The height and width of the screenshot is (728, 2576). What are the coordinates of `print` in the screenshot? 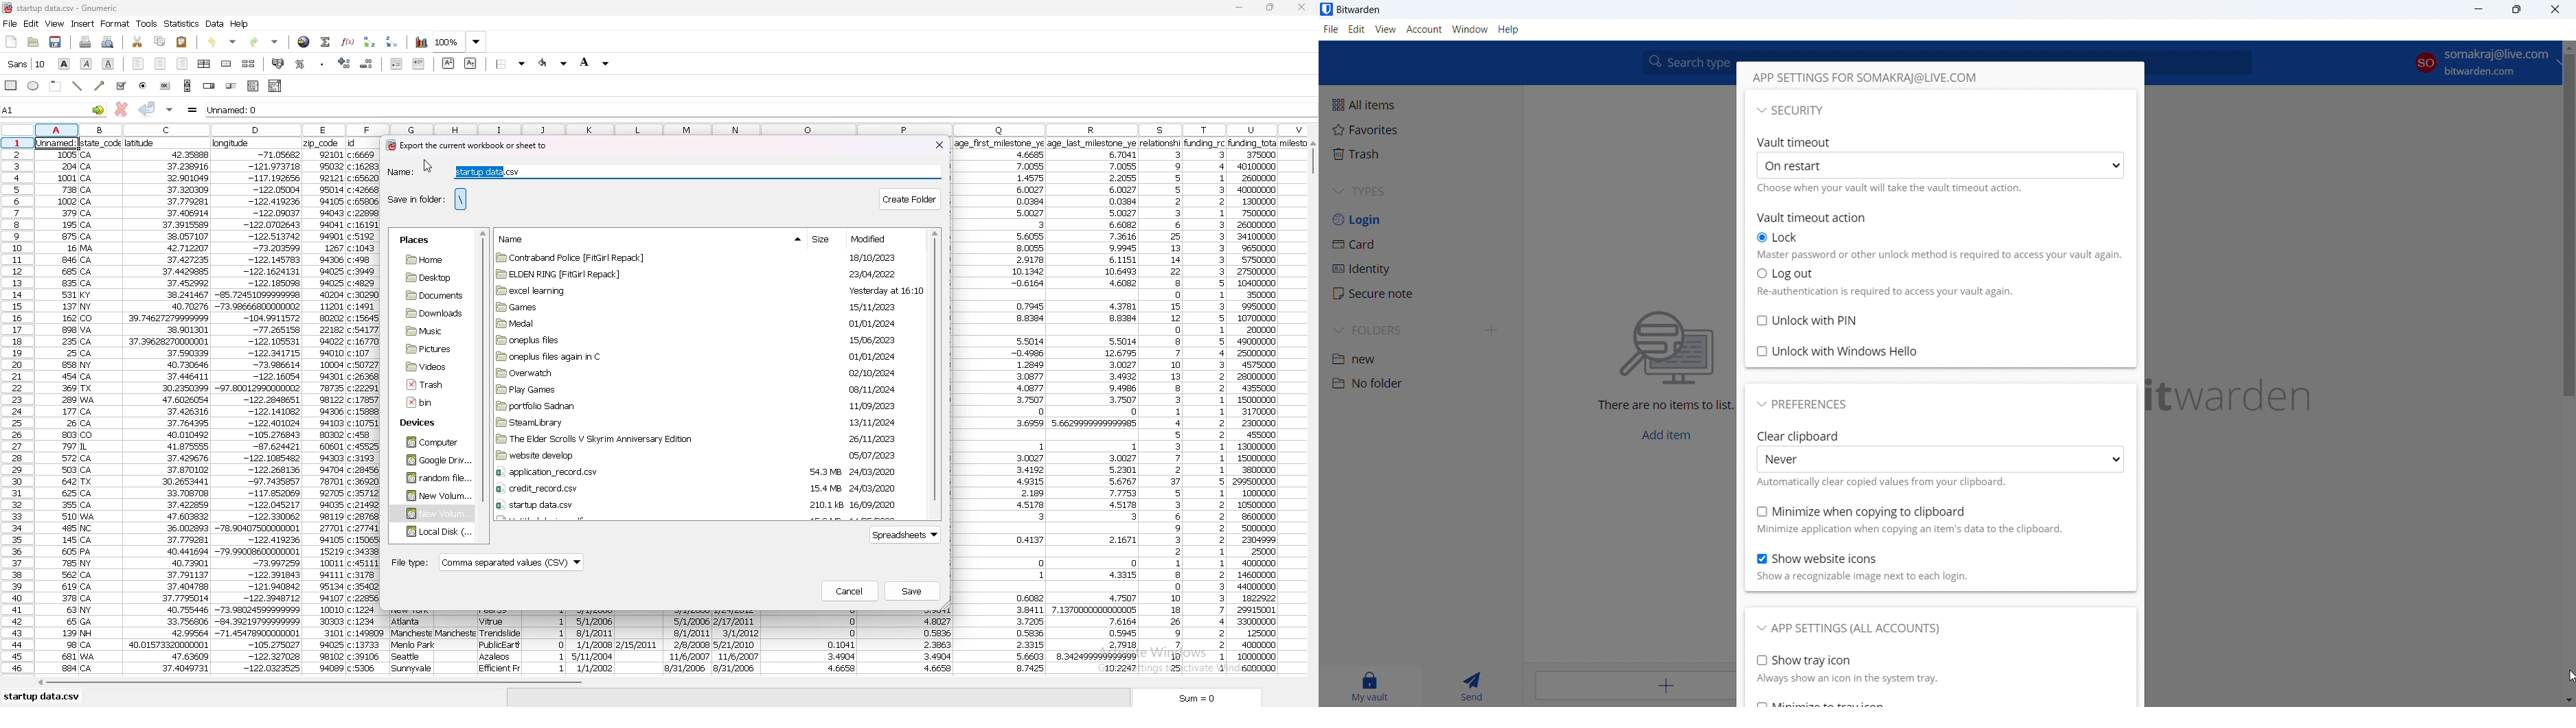 It's located at (84, 43).